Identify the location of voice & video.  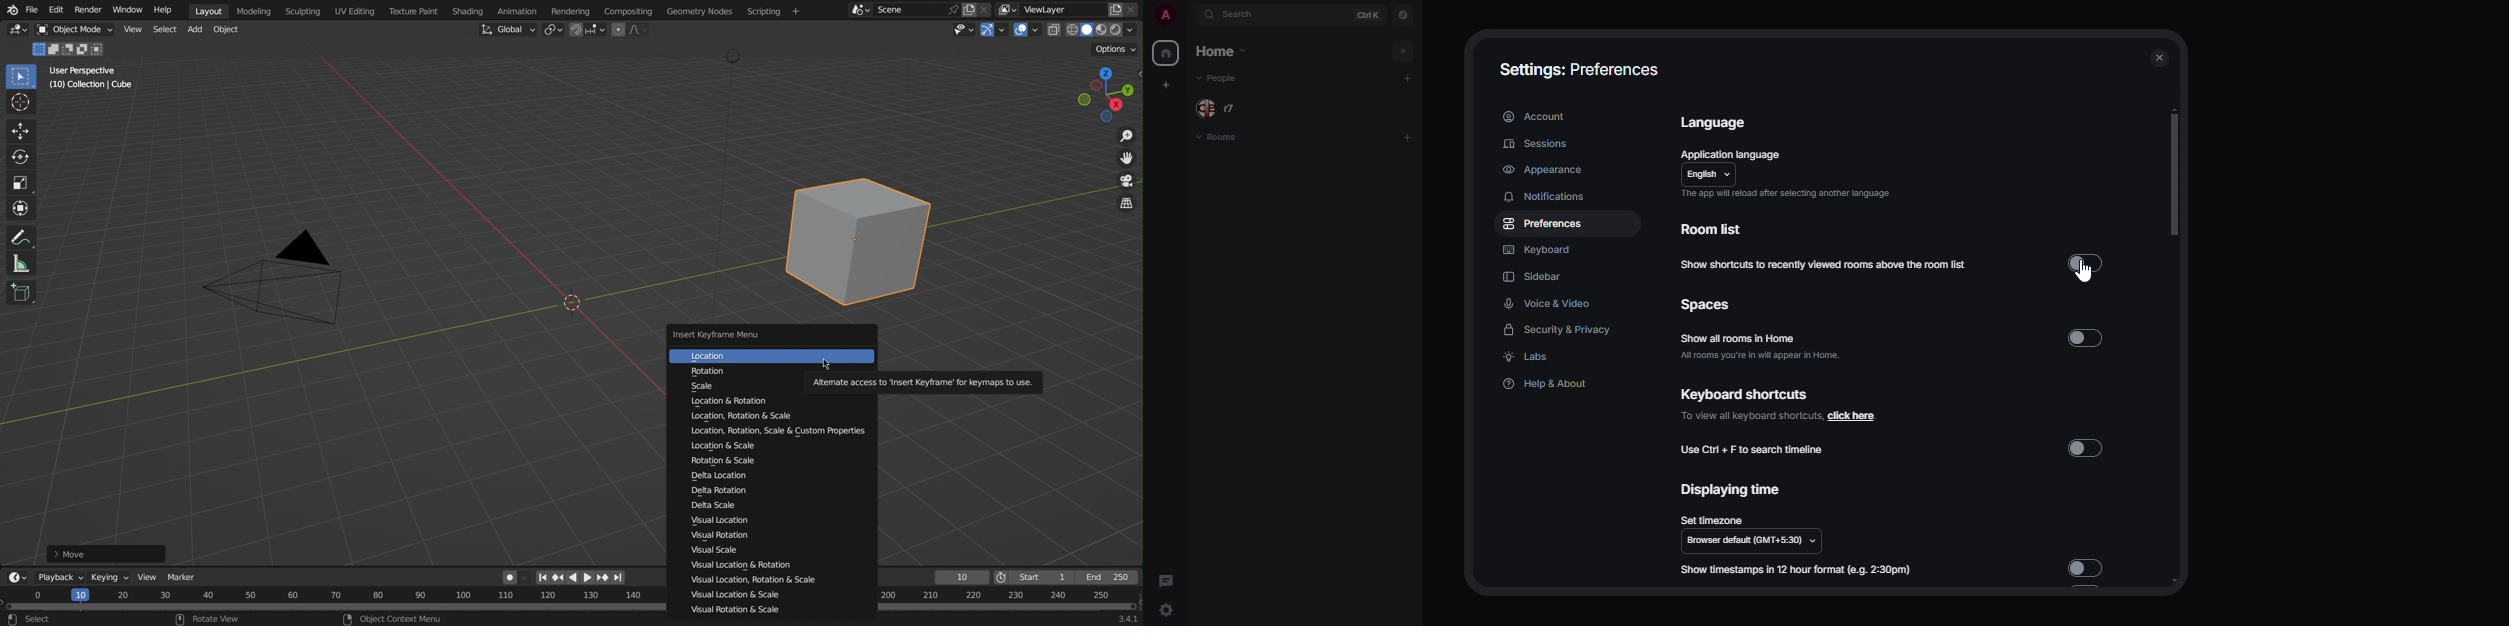
(1549, 304).